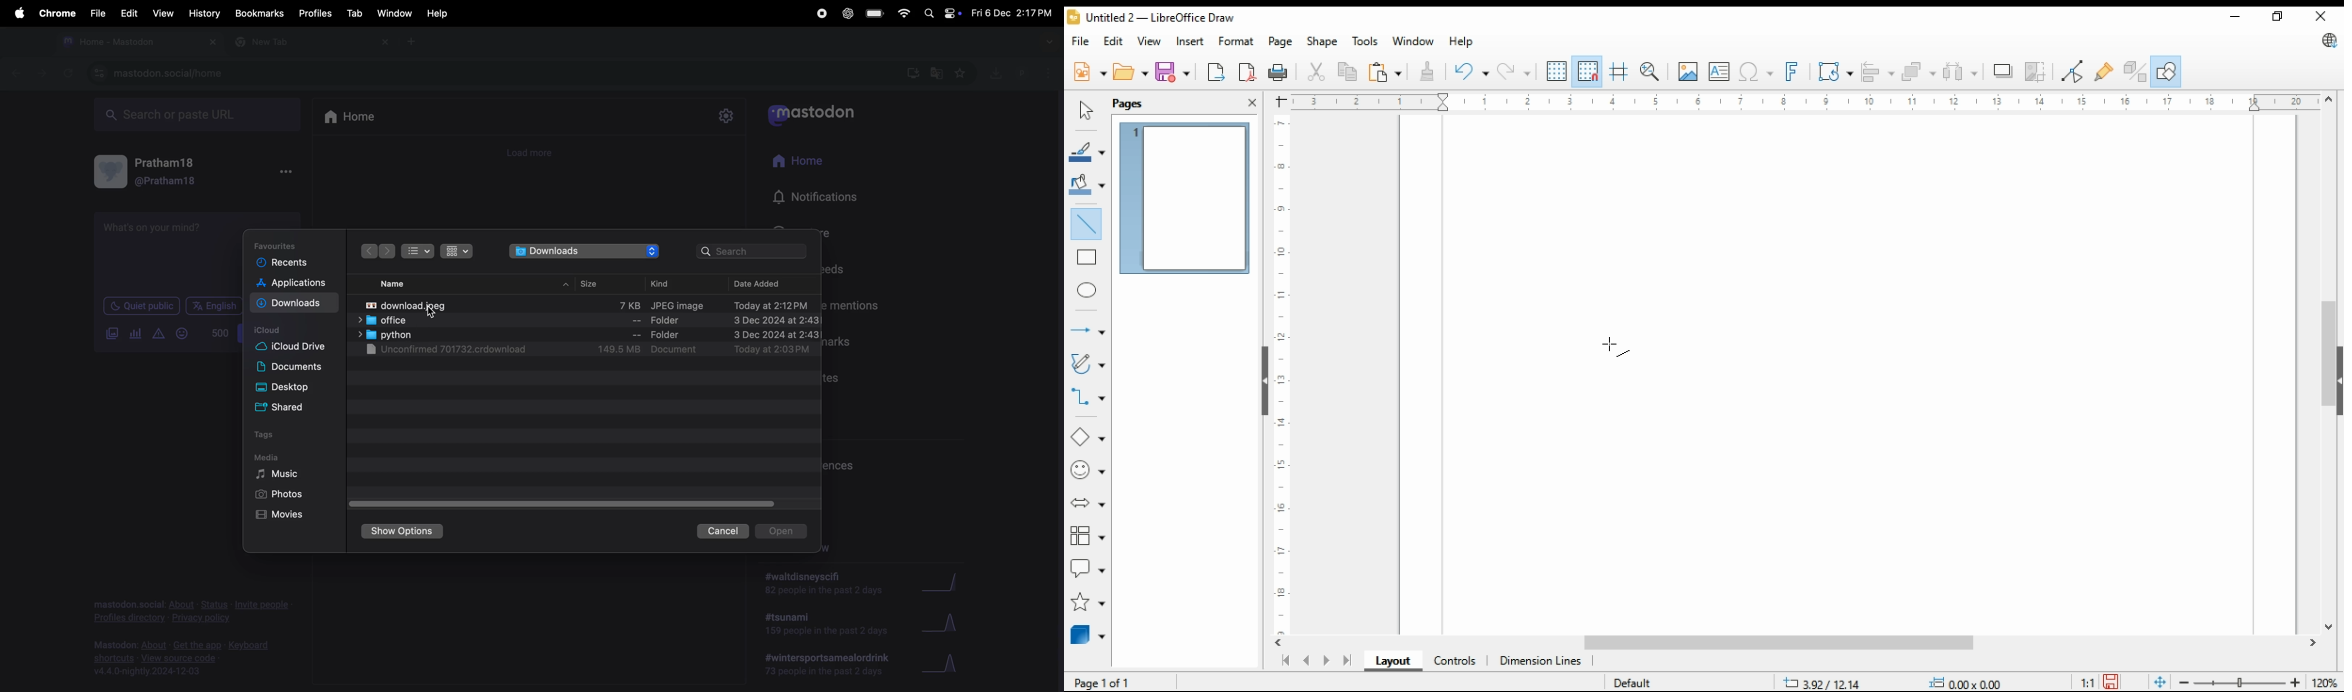 The width and height of the screenshot is (2352, 700). What do you see at coordinates (283, 408) in the screenshot?
I see `shared` at bounding box center [283, 408].